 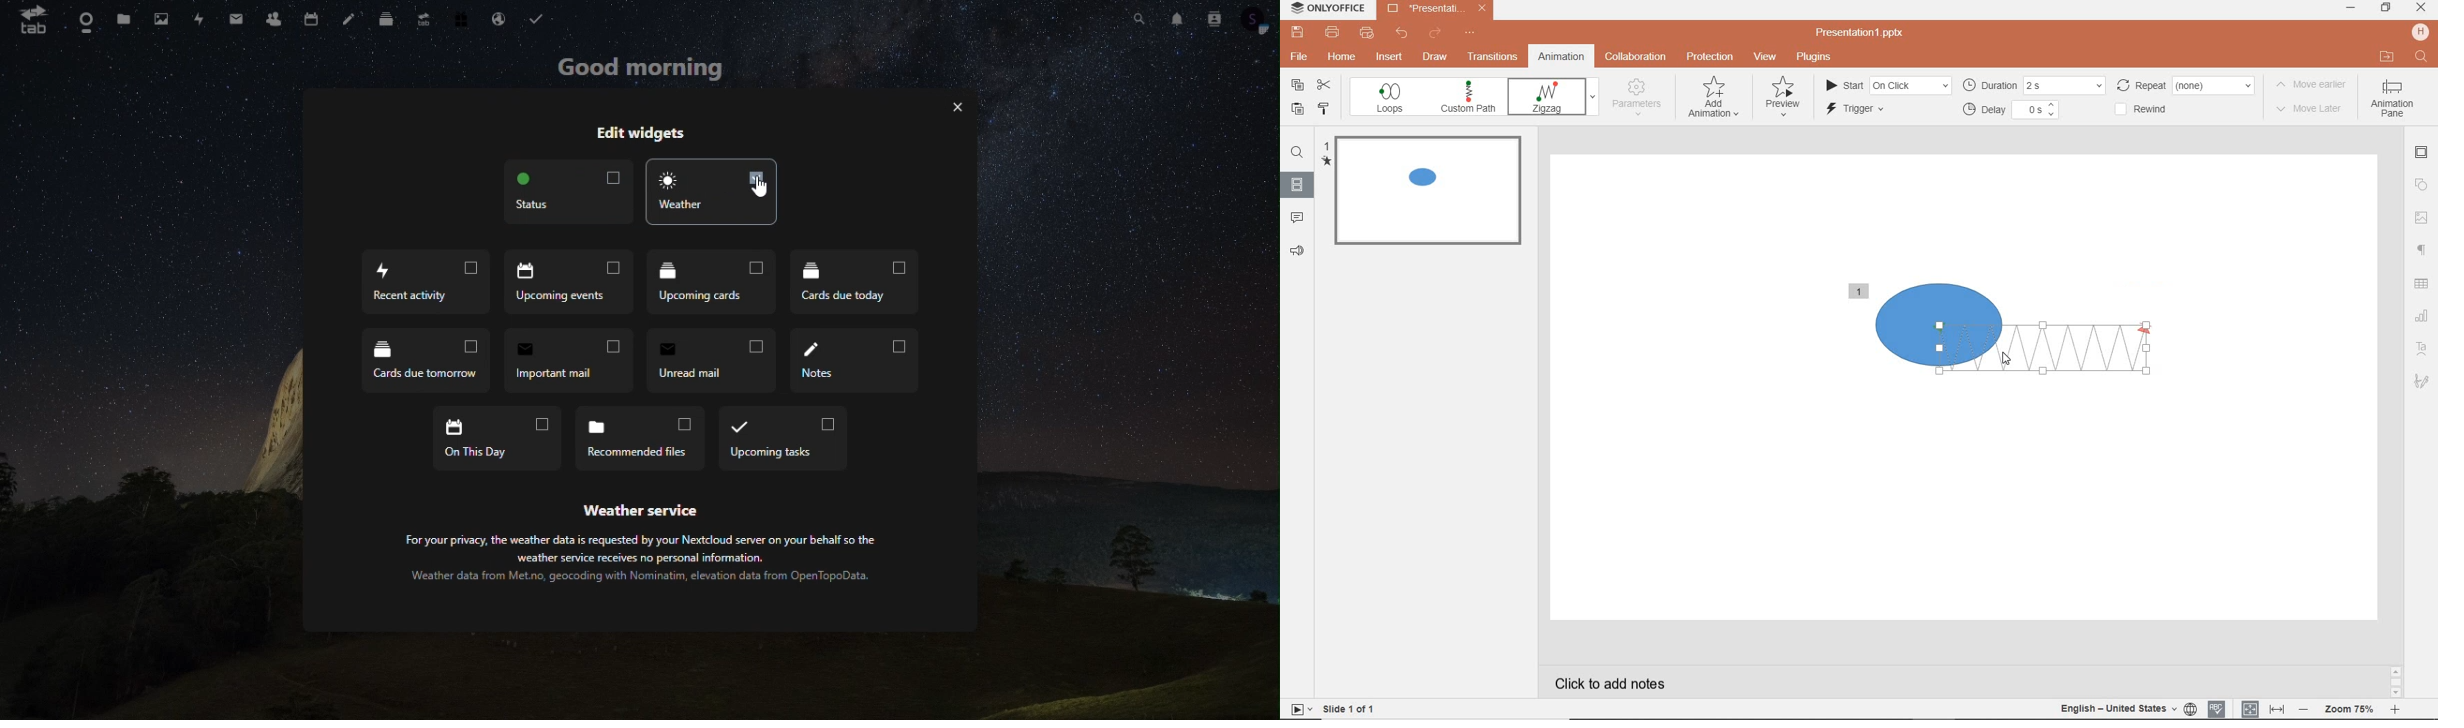 What do you see at coordinates (2350, 8) in the screenshot?
I see `MINIMIZE` at bounding box center [2350, 8].